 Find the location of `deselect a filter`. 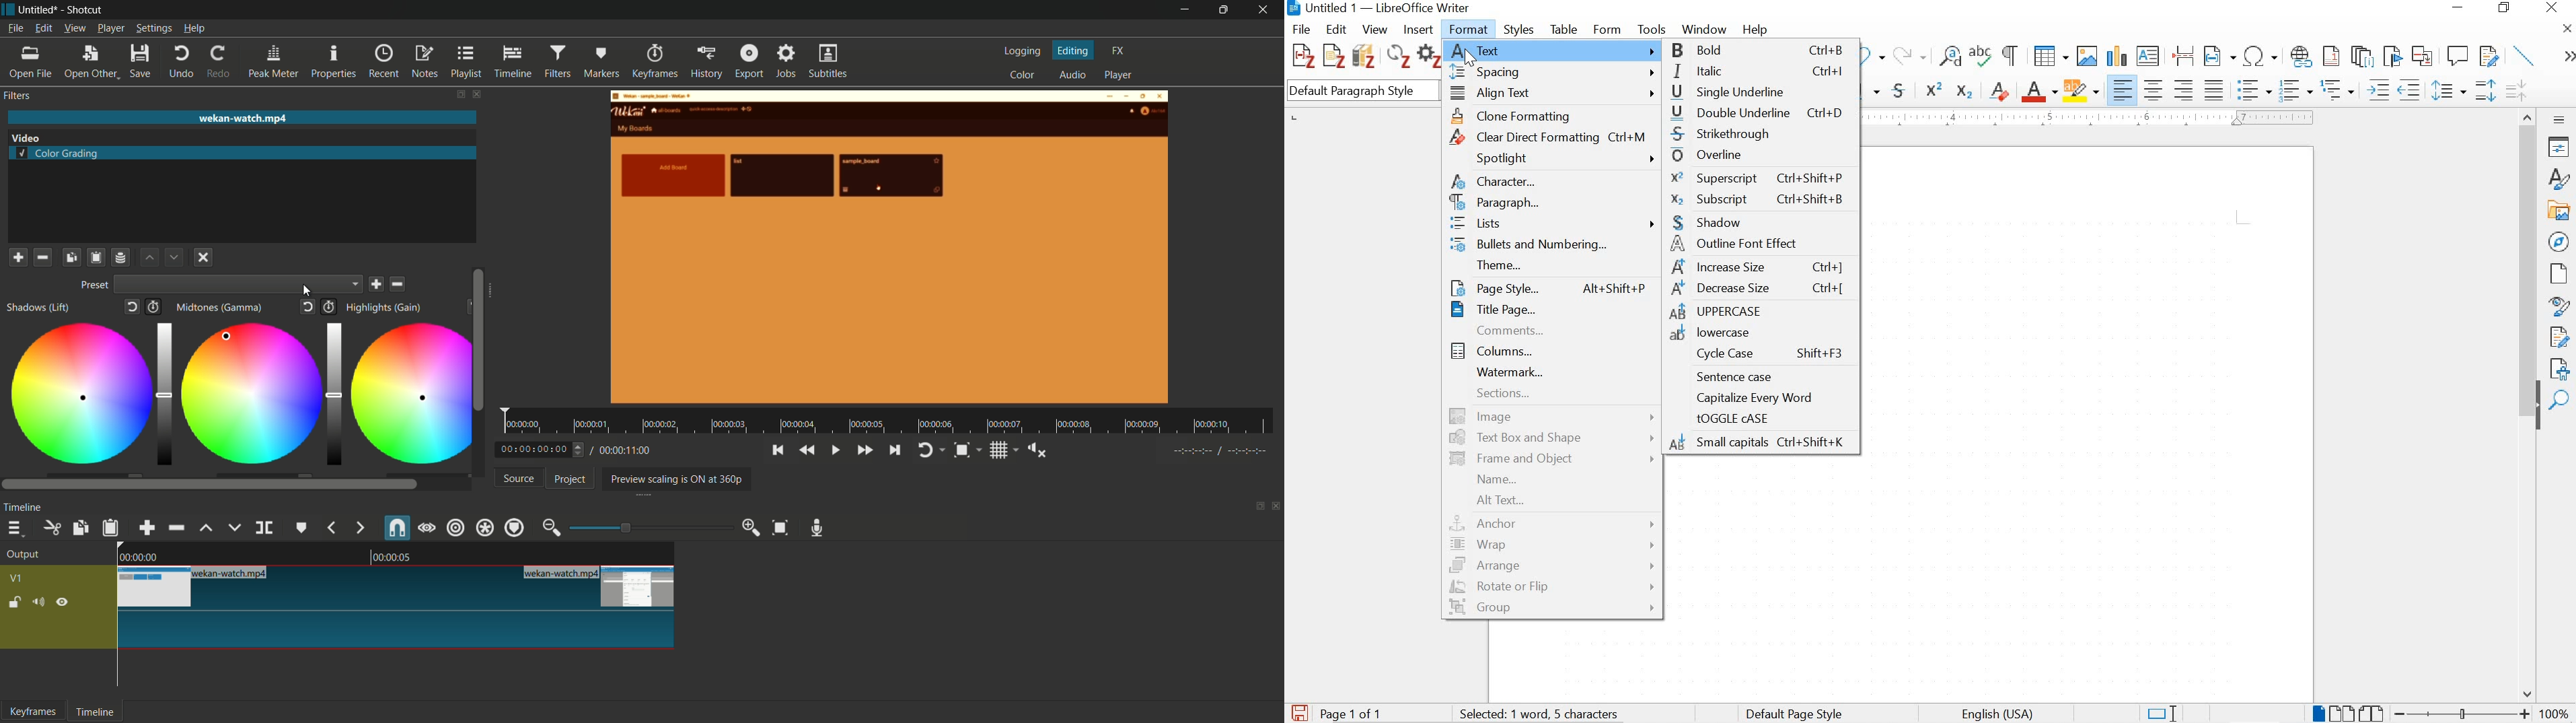

deselect a filter is located at coordinates (203, 256).